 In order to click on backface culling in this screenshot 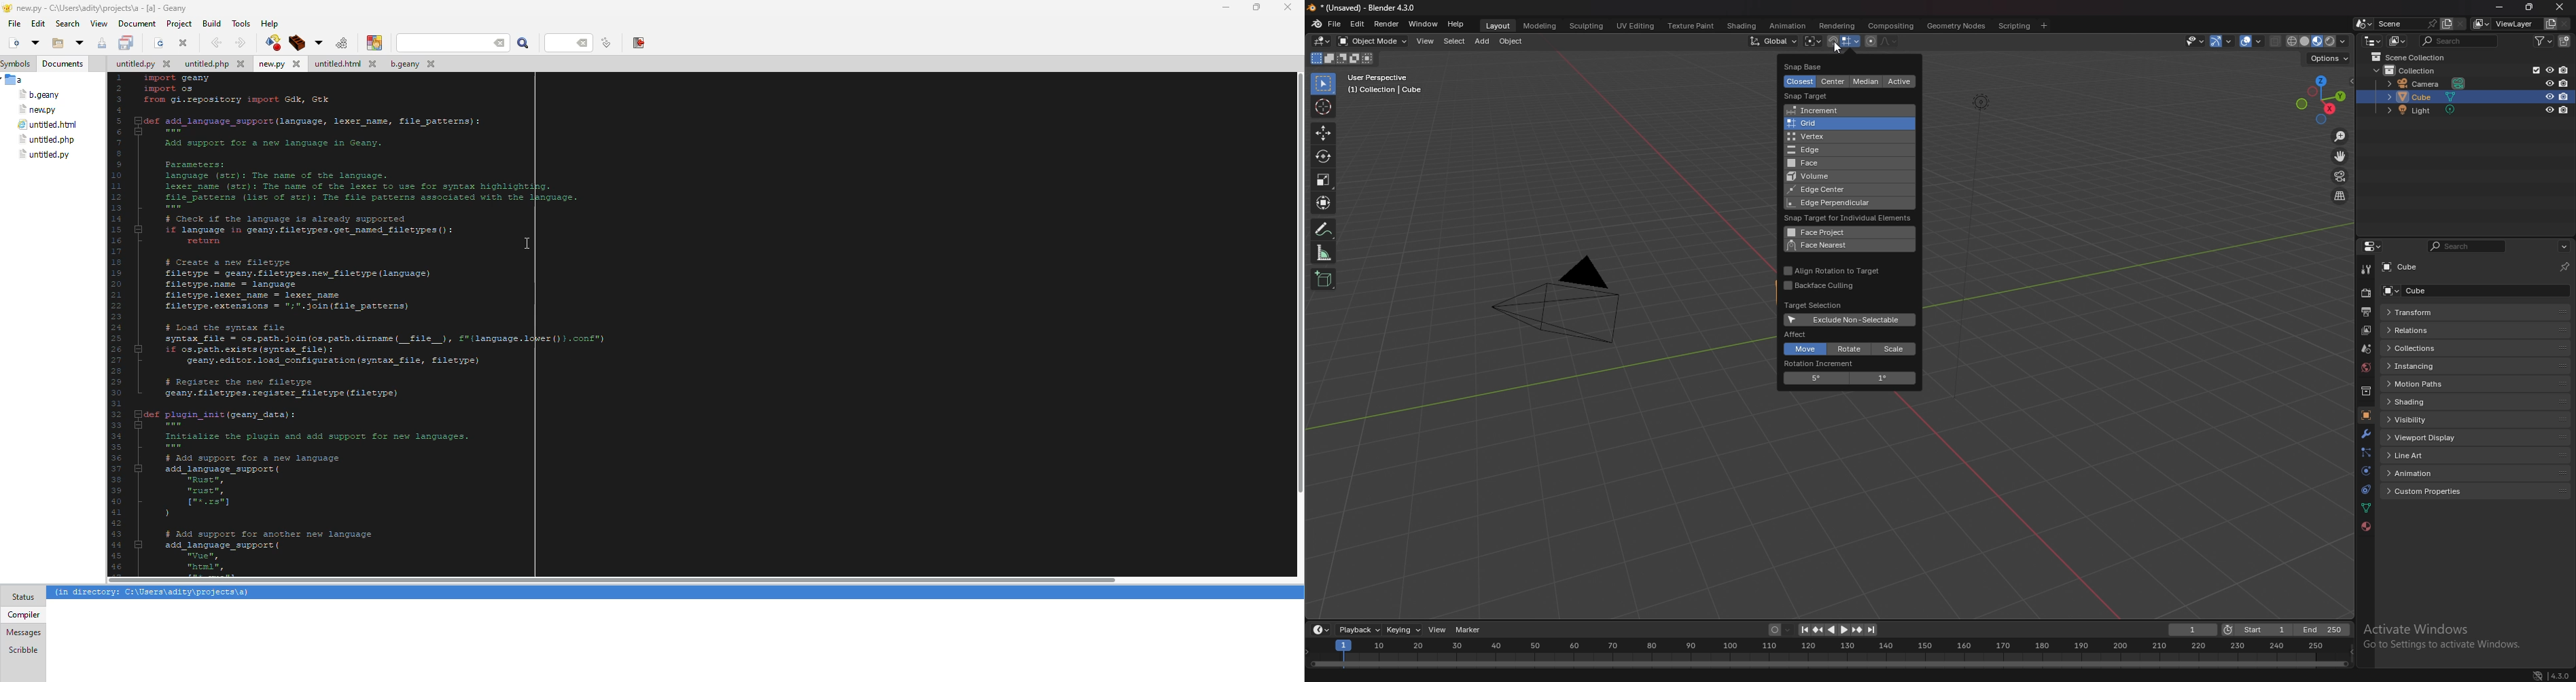, I will do `click(1821, 286)`.